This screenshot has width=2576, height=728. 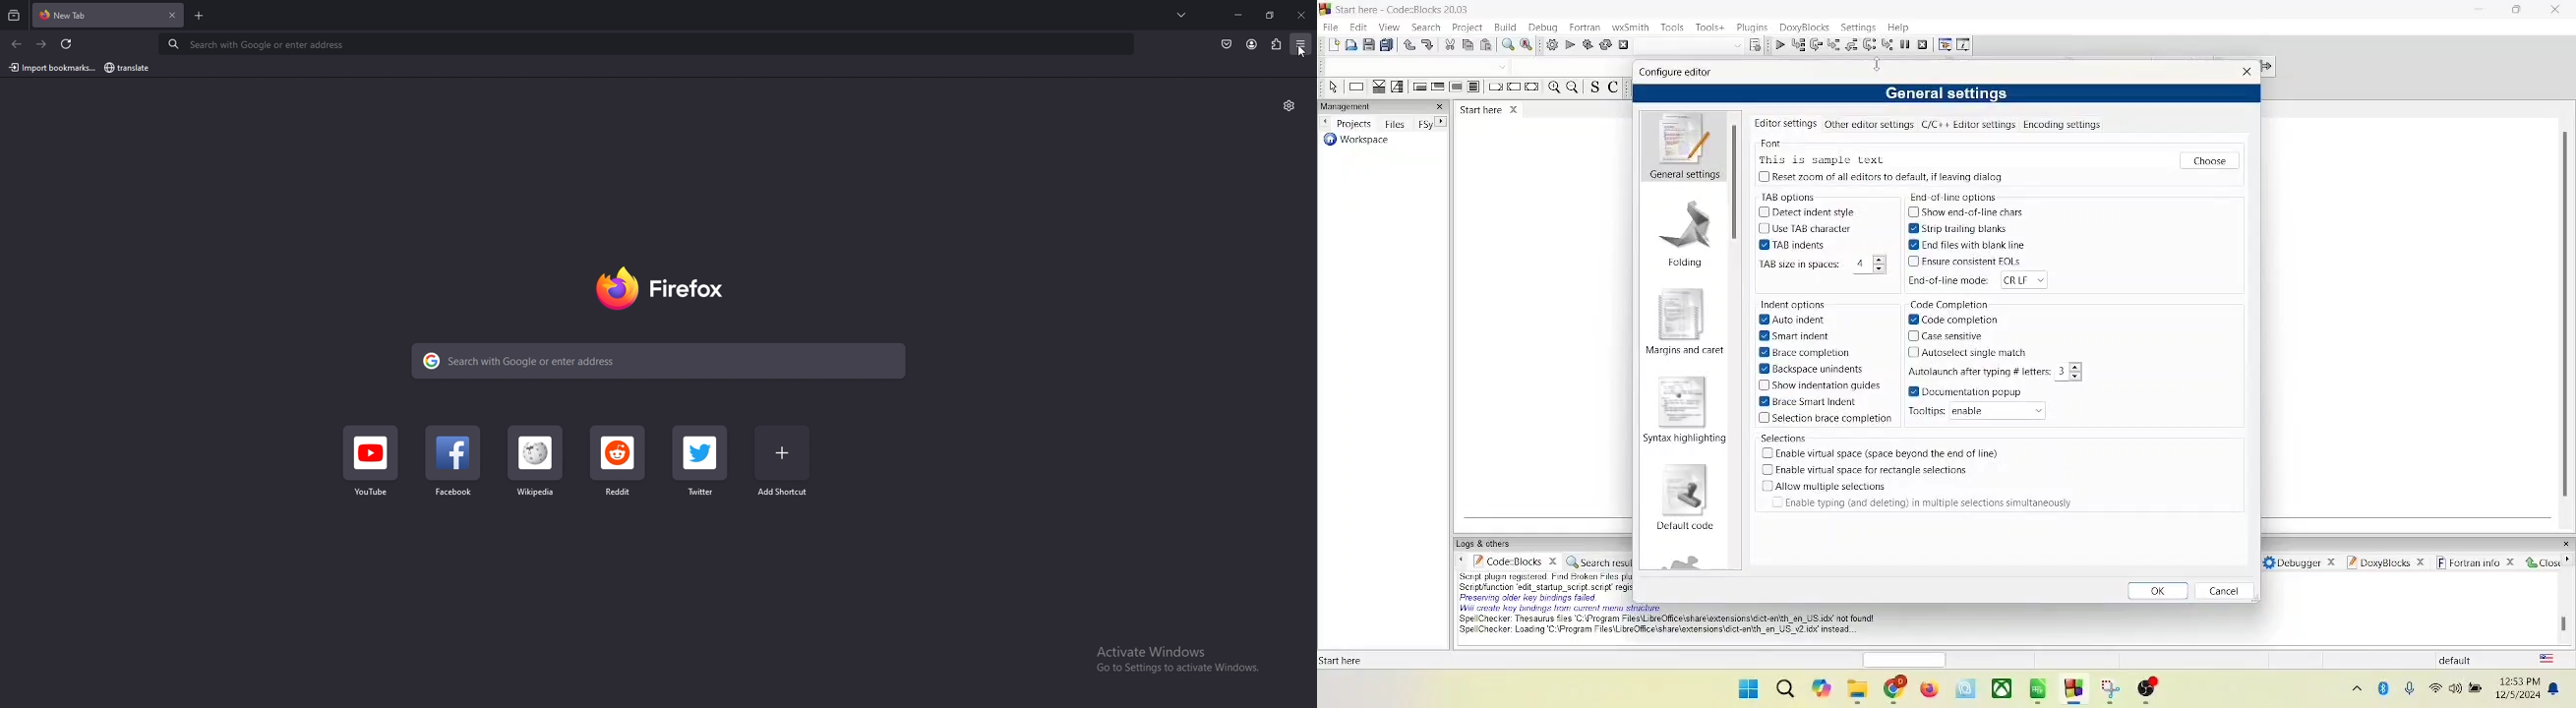 What do you see at coordinates (1852, 45) in the screenshot?
I see `step out` at bounding box center [1852, 45].